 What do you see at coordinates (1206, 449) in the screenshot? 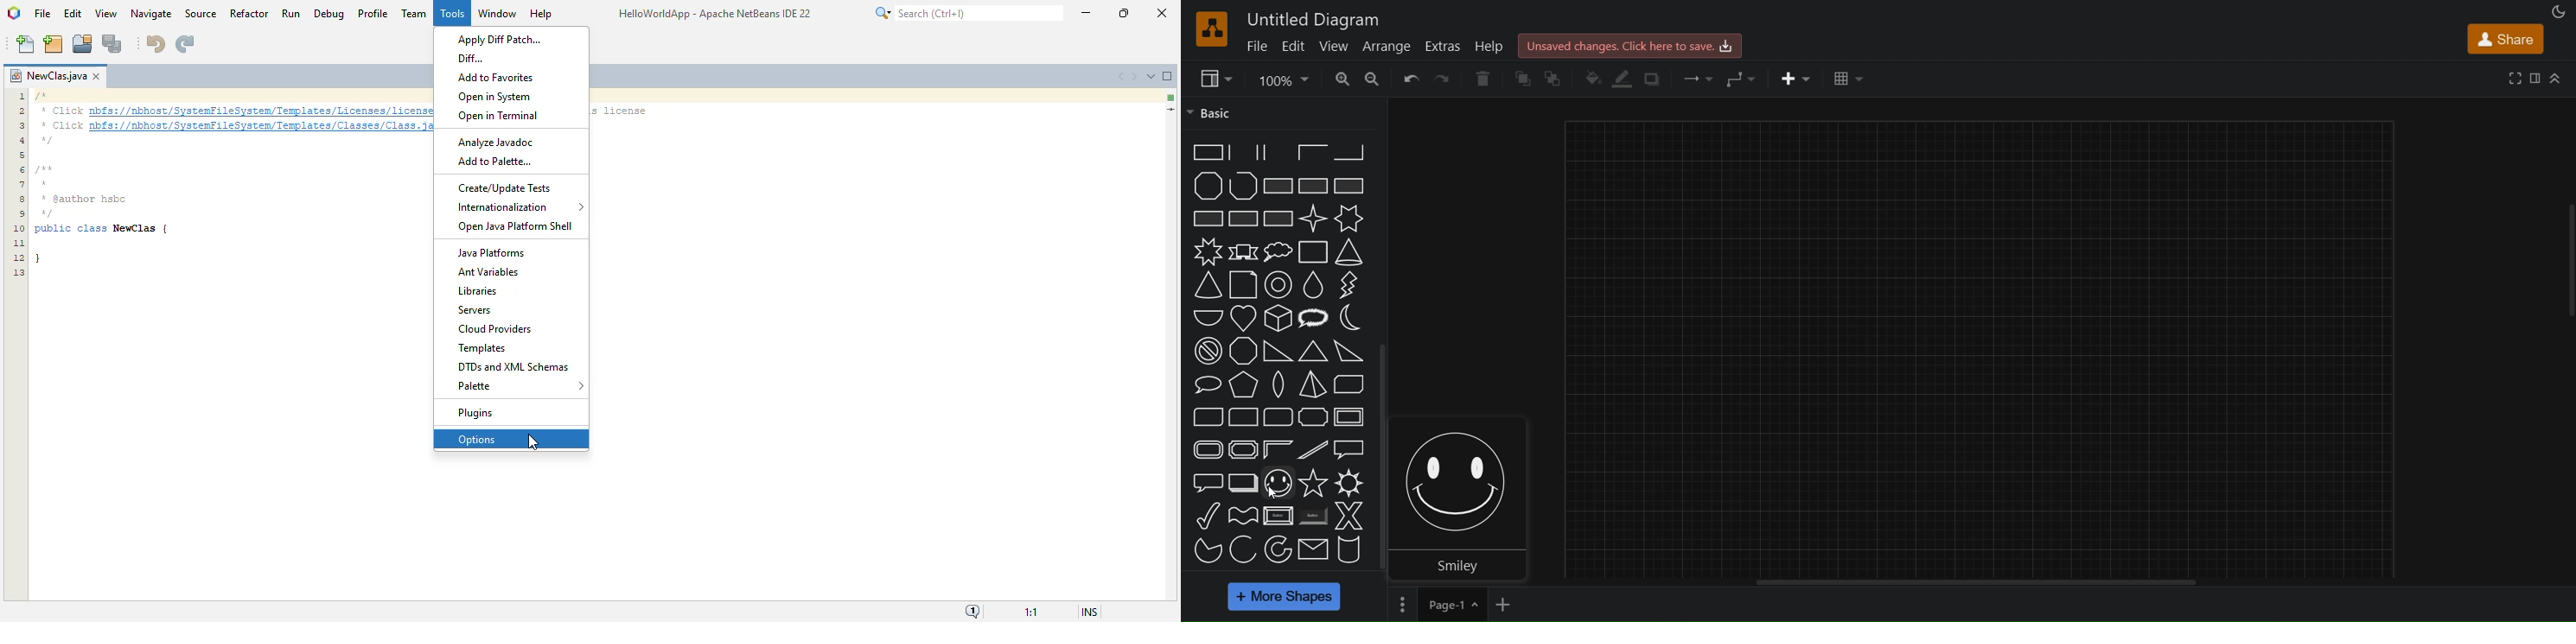
I see `rounded frame` at bounding box center [1206, 449].